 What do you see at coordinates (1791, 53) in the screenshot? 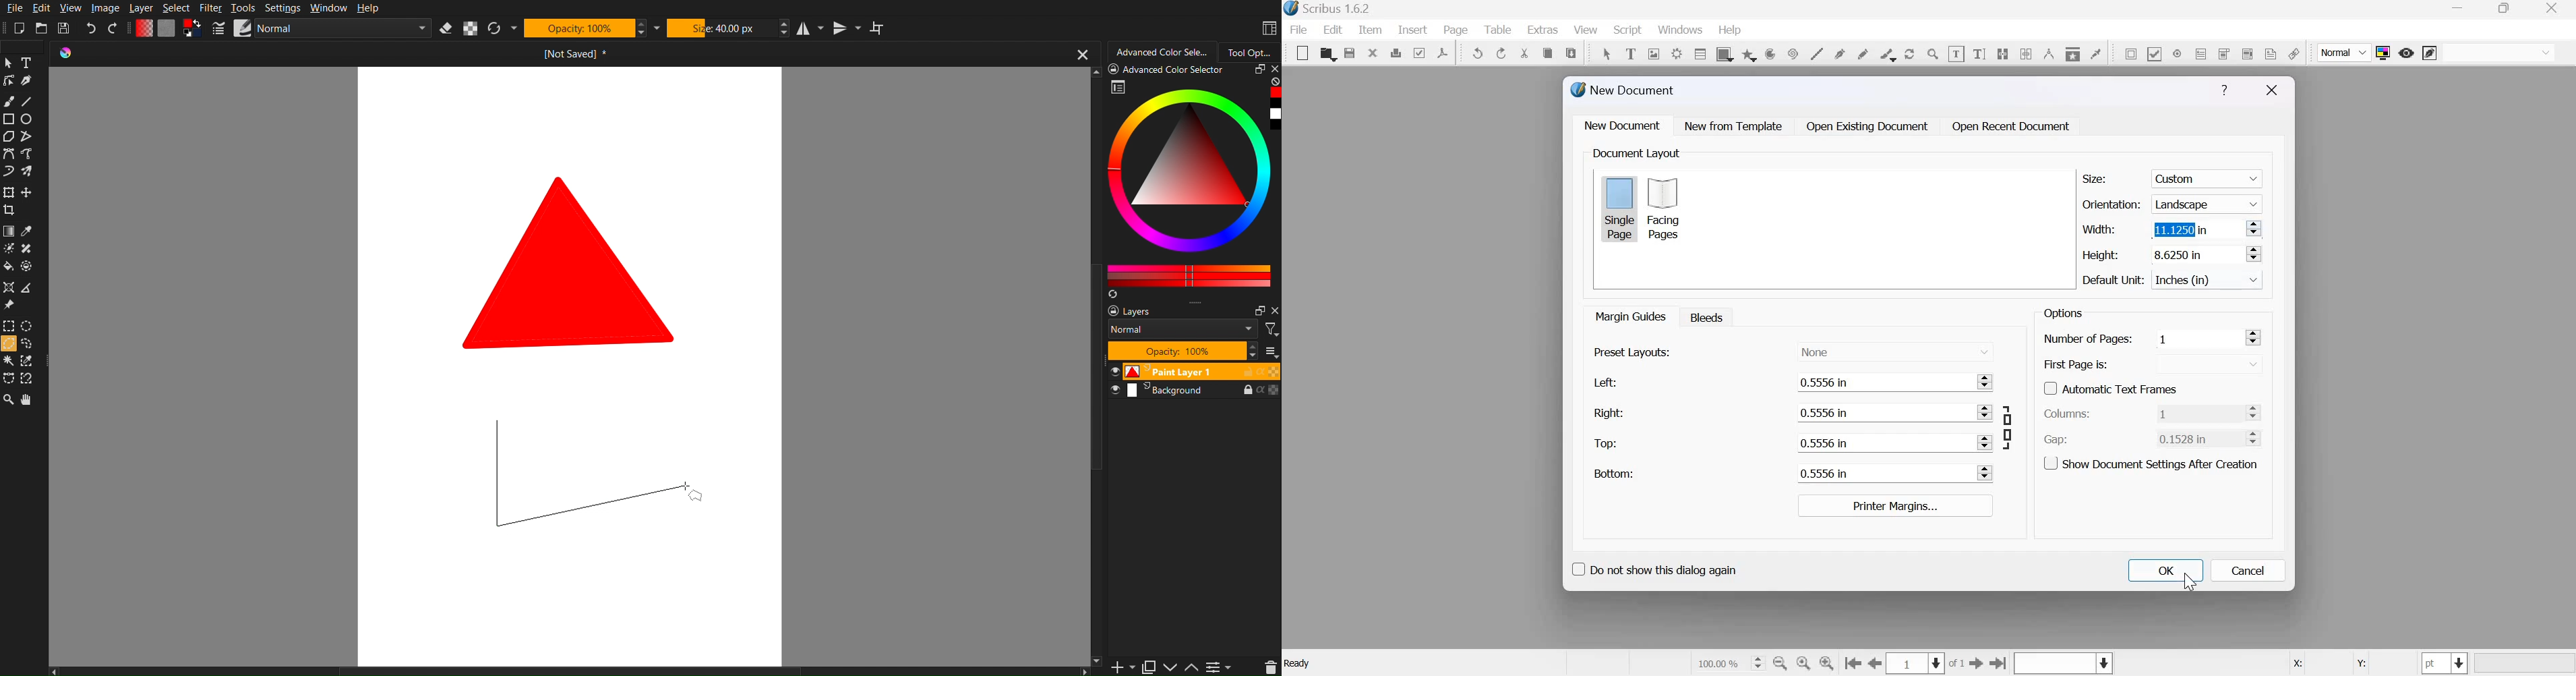
I see `spiral` at bounding box center [1791, 53].